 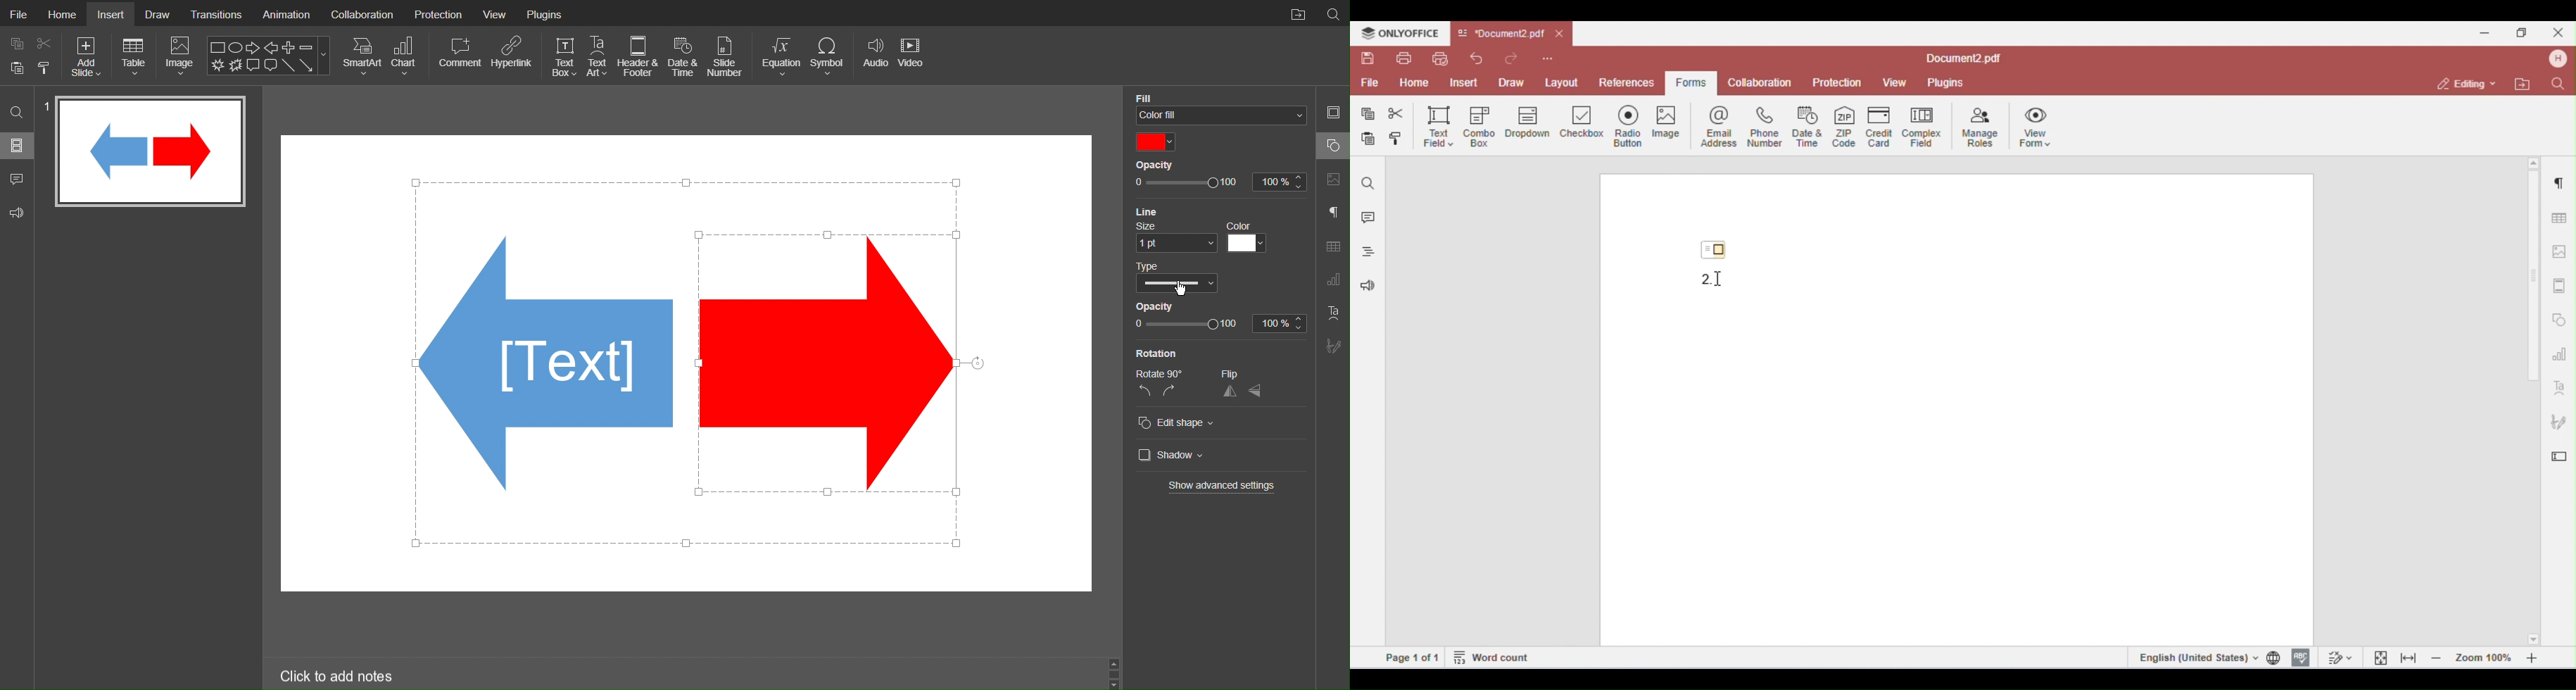 What do you see at coordinates (216, 13) in the screenshot?
I see `Transitions` at bounding box center [216, 13].